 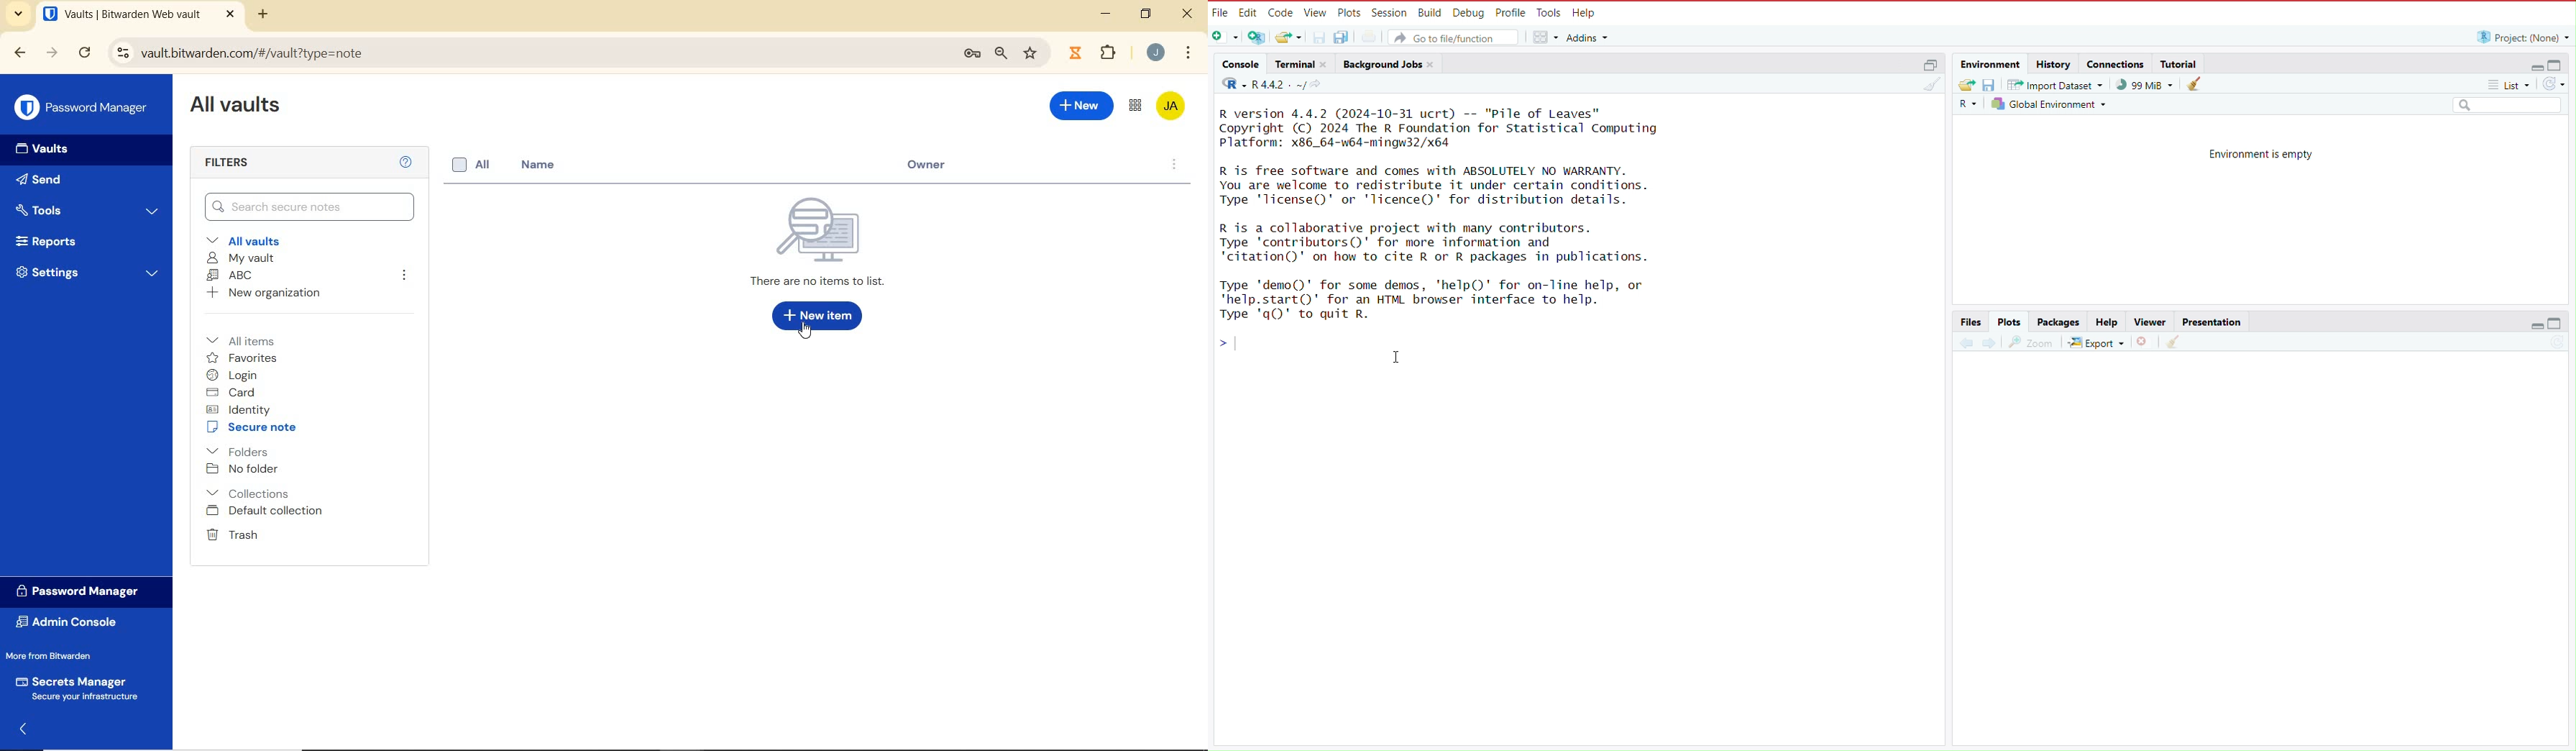 I want to click on More from Bitwarden, so click(x=58, y=655).